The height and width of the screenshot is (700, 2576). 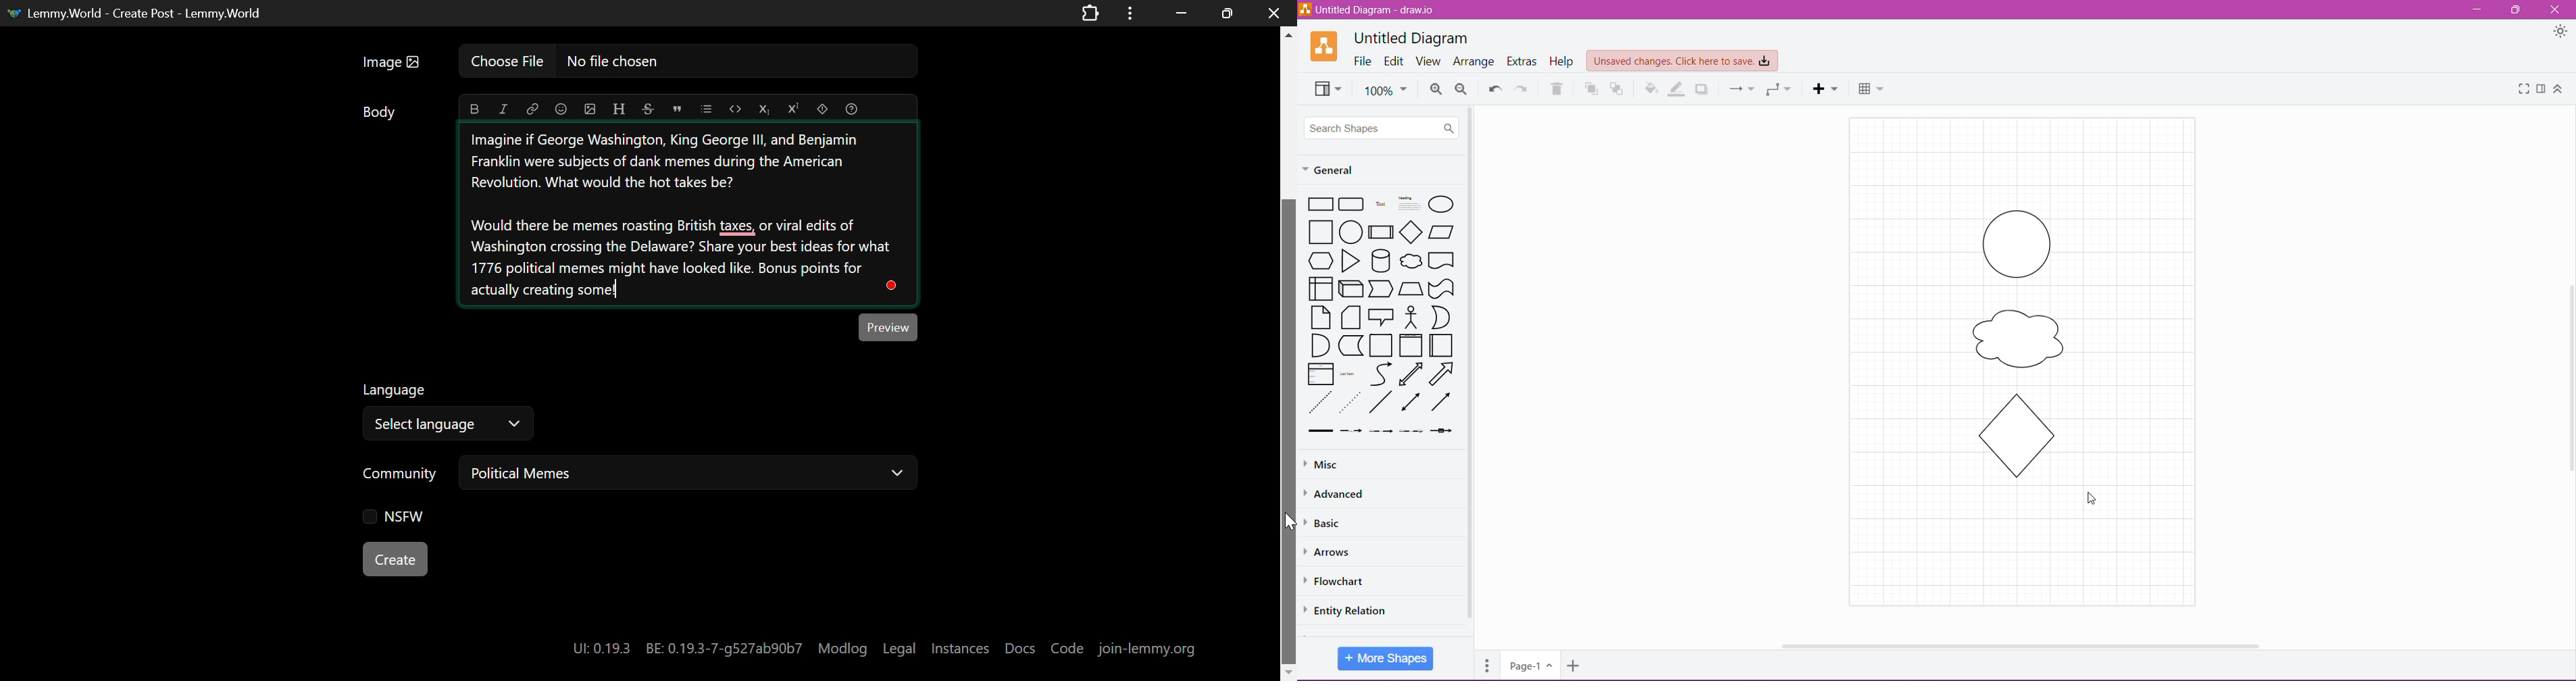 I want to click on Insert Emoji, so click(x=562, y=110).